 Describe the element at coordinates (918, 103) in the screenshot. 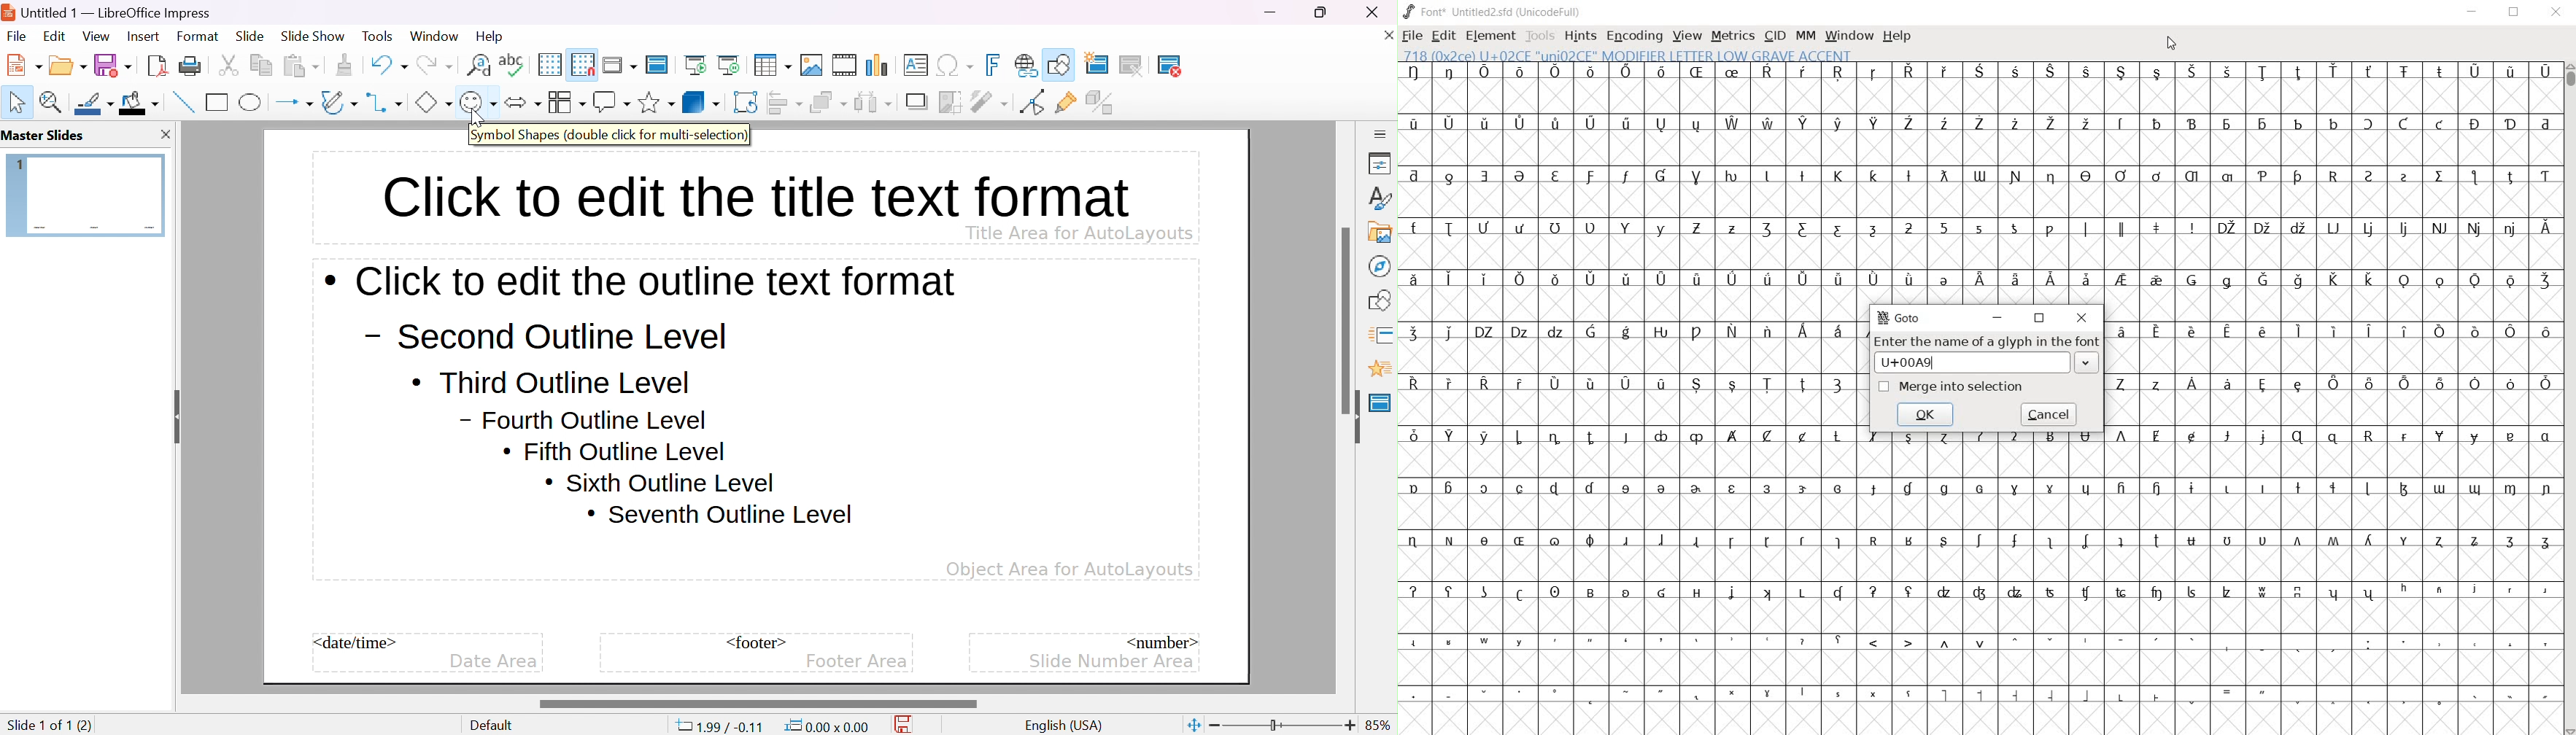

I see `shadow` at that location.